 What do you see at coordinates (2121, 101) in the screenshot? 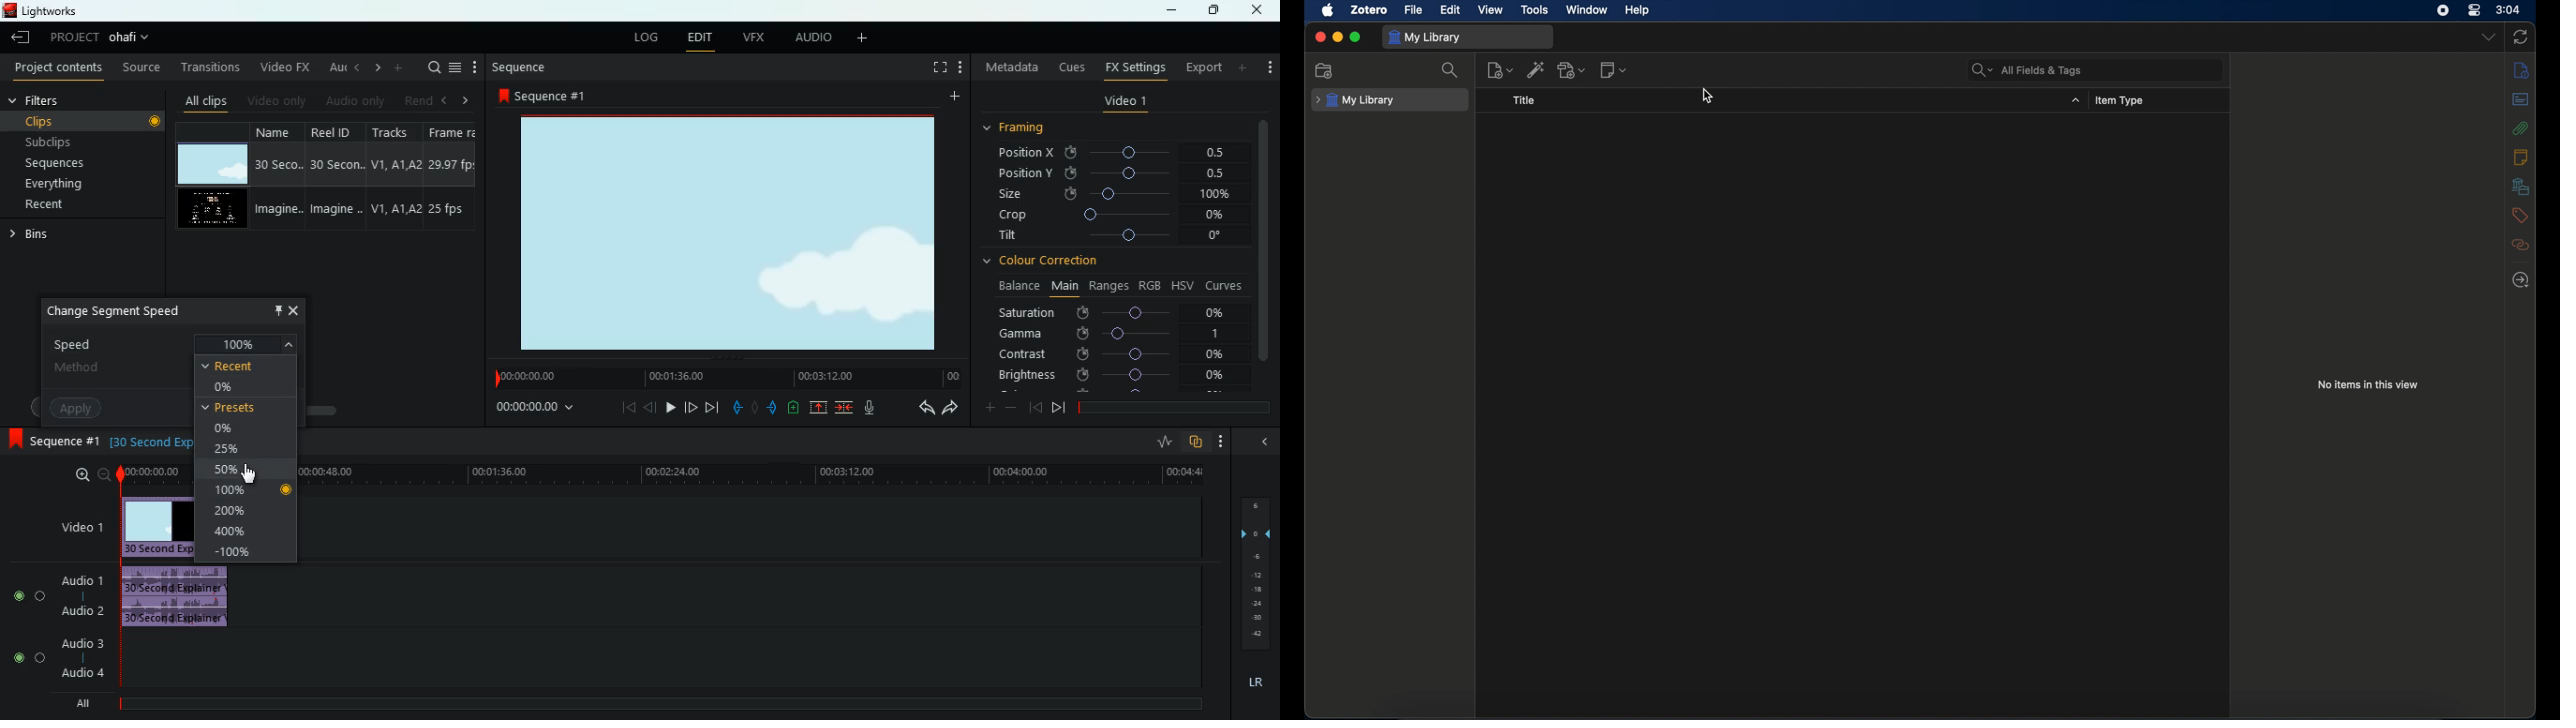
I see `items type` at bounding box center [2121, 101].